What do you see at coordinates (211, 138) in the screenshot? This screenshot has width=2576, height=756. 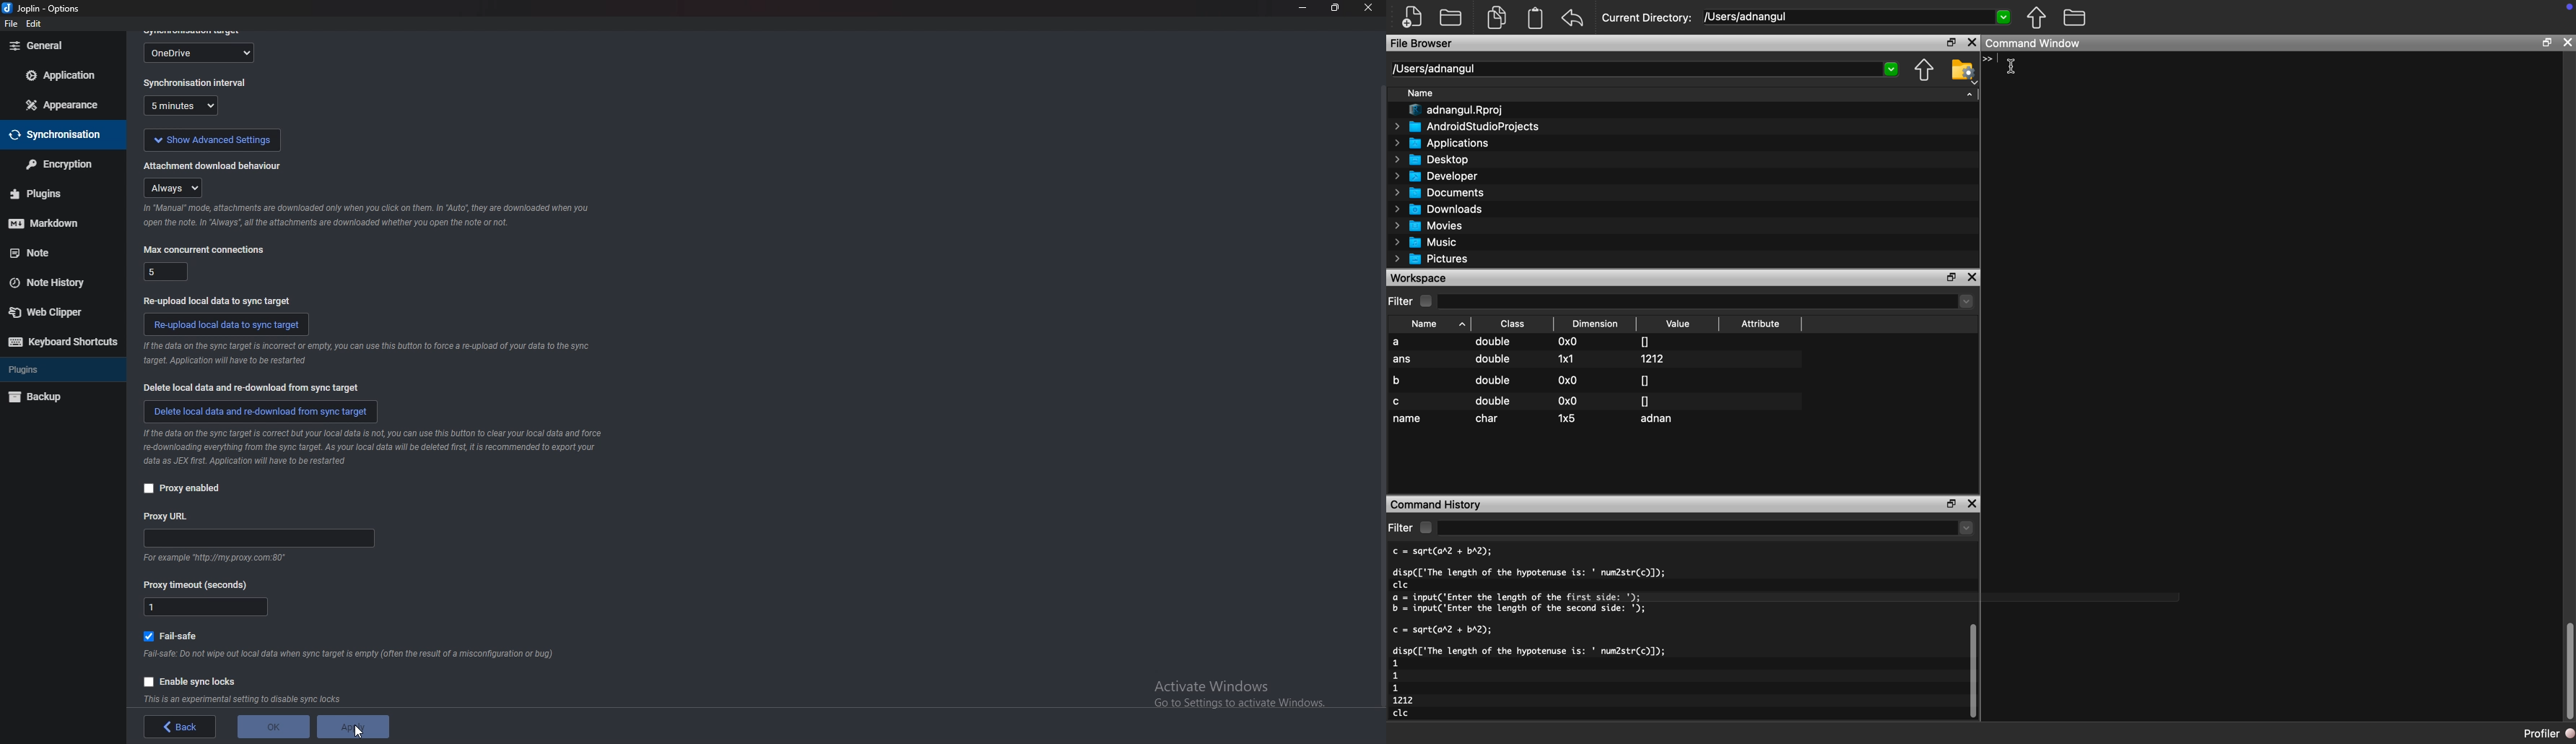 I see `show advanced settings` at bounding box center [211, 138].